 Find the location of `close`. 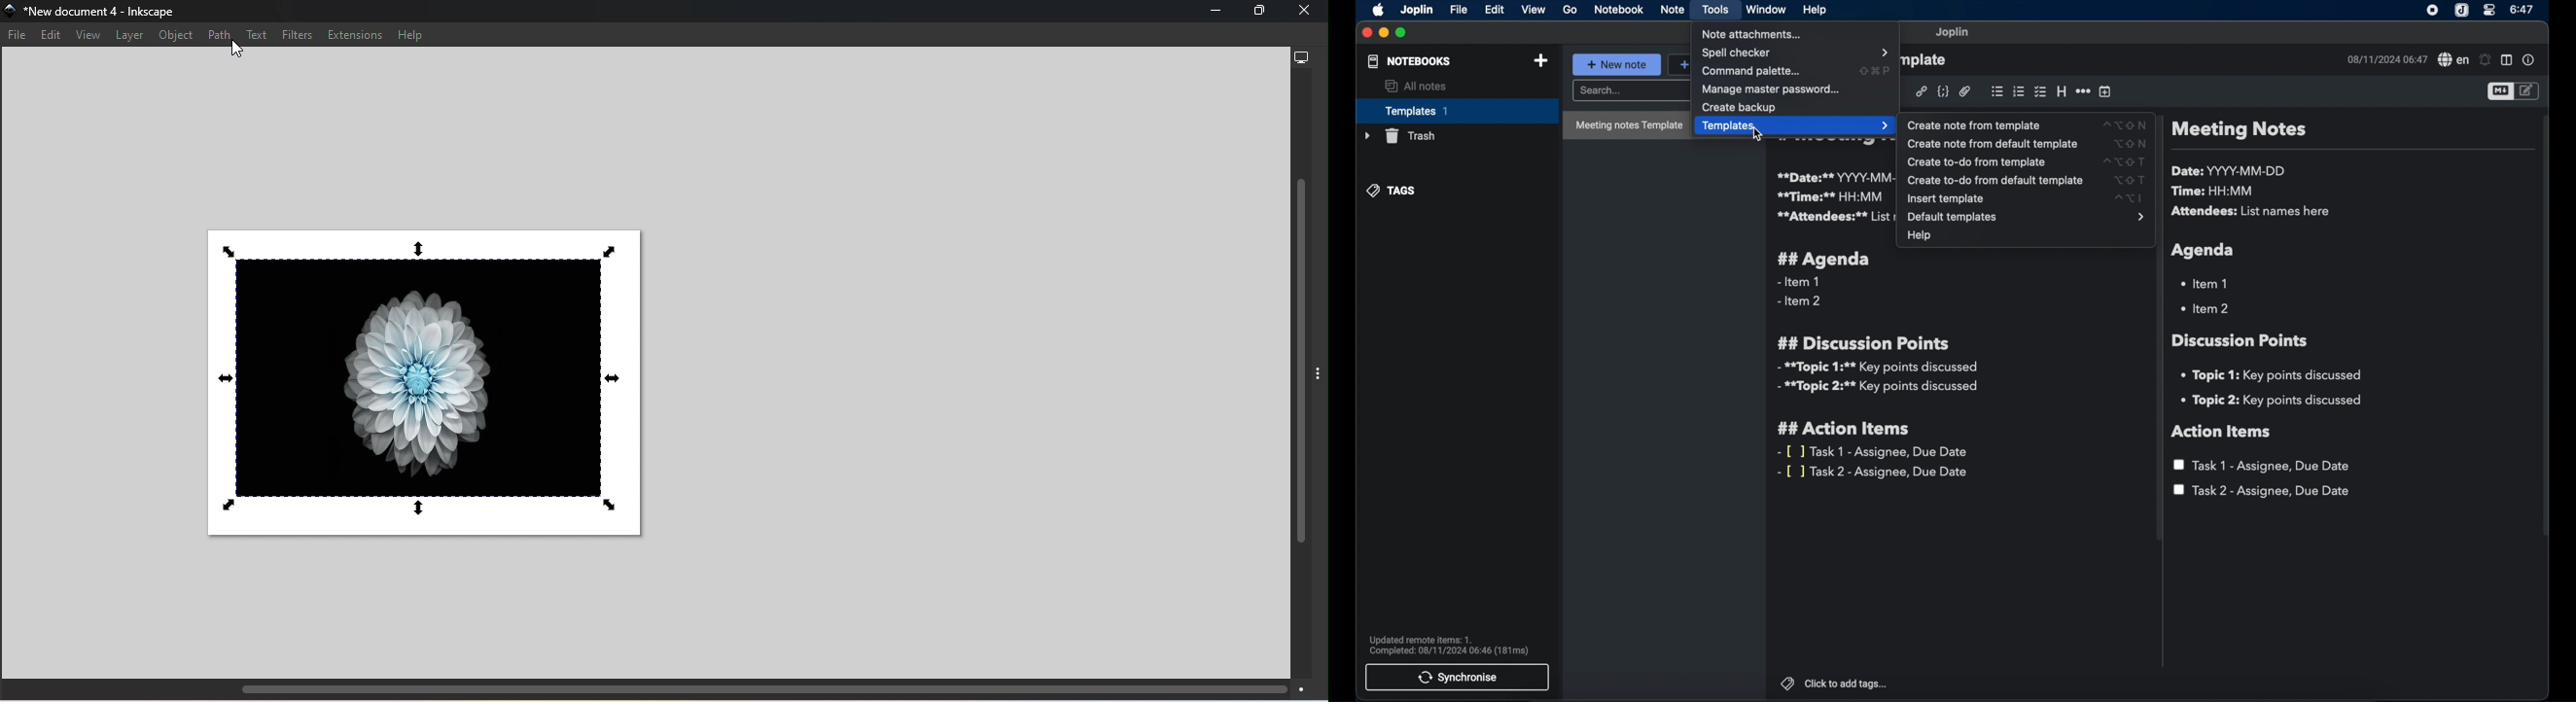

close is located at coordinates (1367, 34).